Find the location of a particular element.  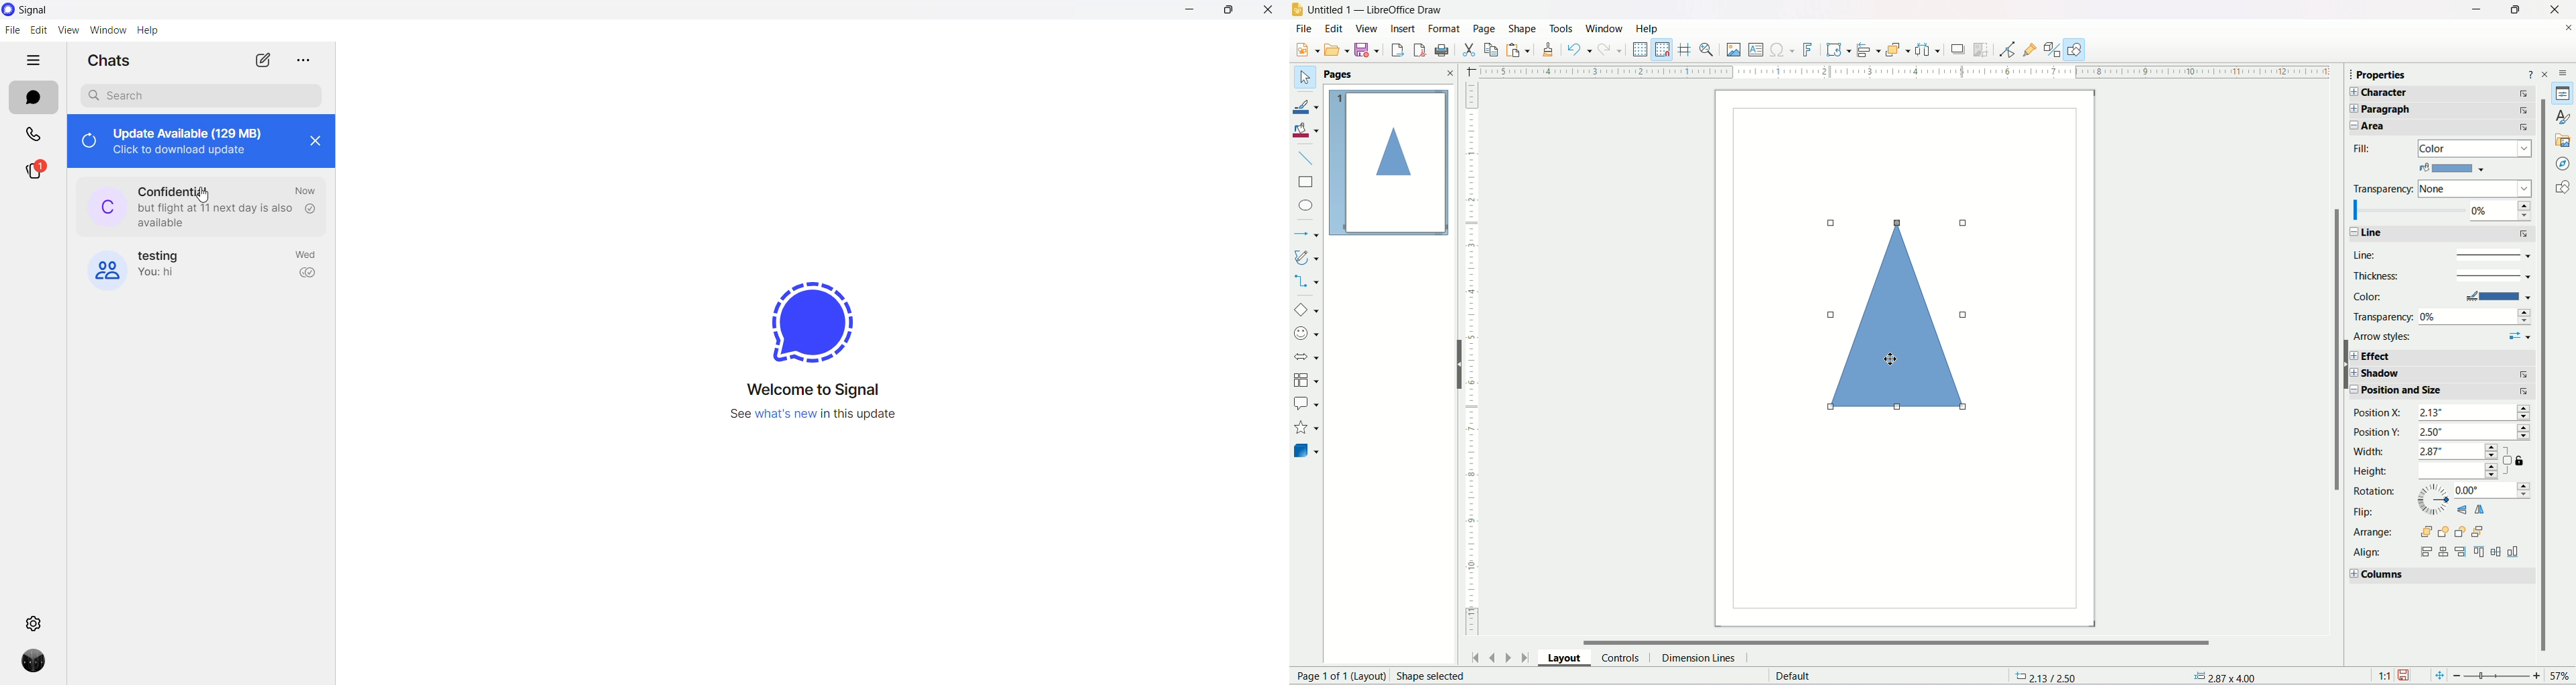

Gallery is located at coordinates (2563, 139).